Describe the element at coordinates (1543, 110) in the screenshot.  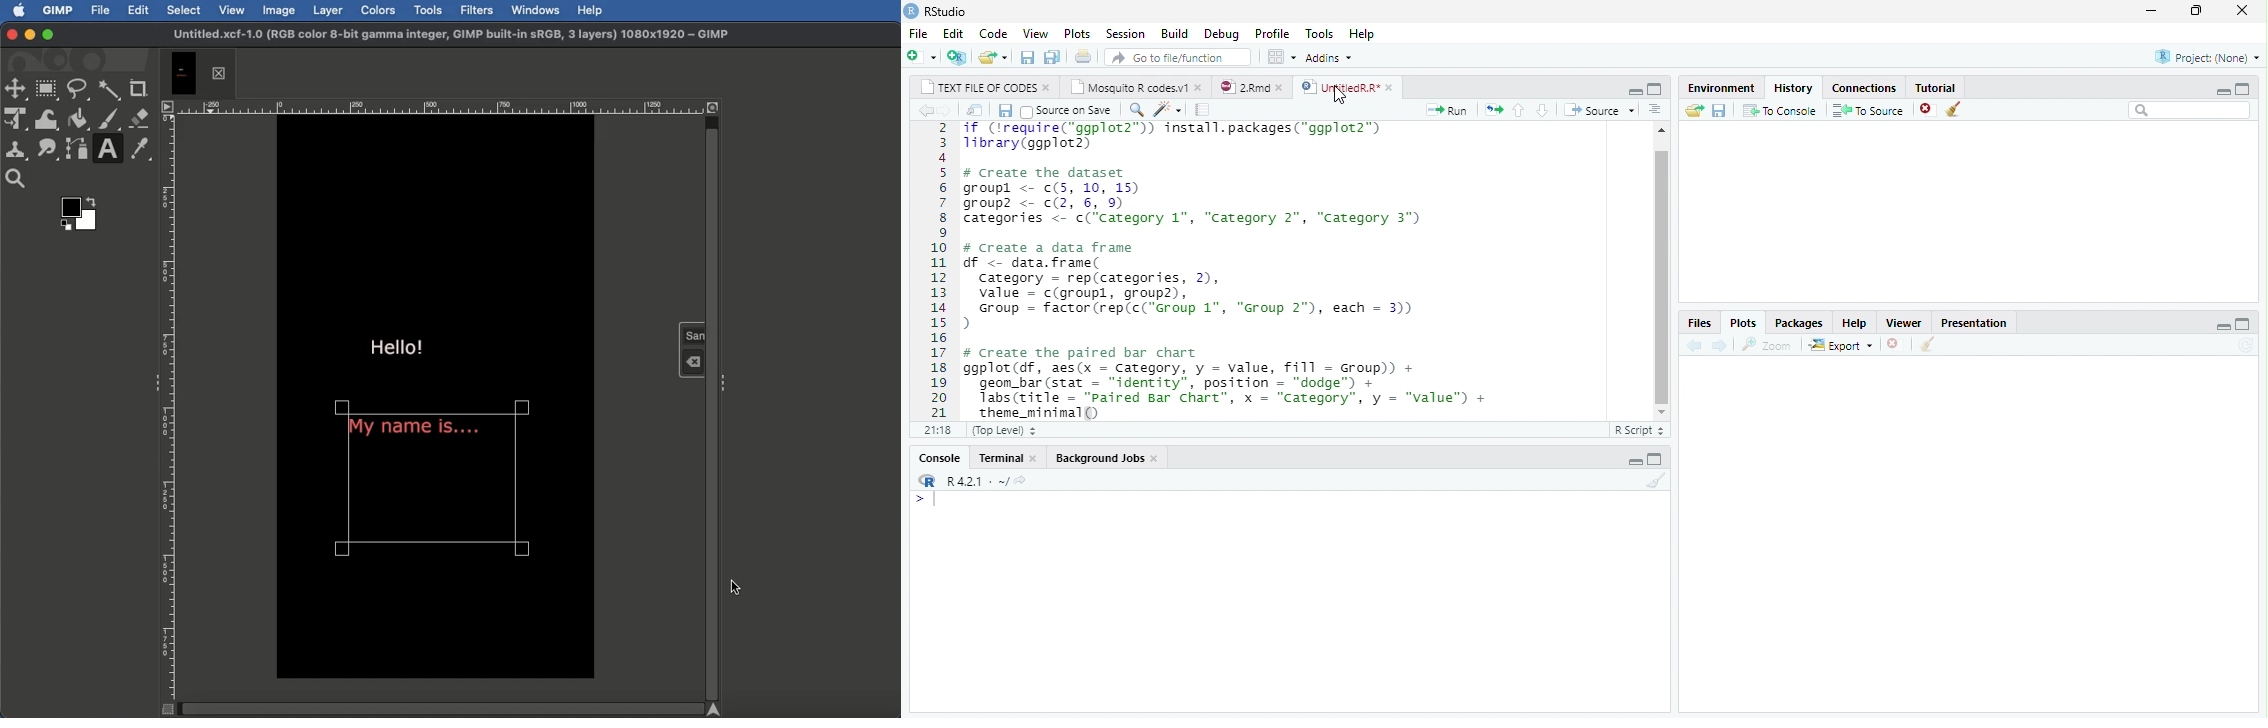
I see `go to next section` at that location.